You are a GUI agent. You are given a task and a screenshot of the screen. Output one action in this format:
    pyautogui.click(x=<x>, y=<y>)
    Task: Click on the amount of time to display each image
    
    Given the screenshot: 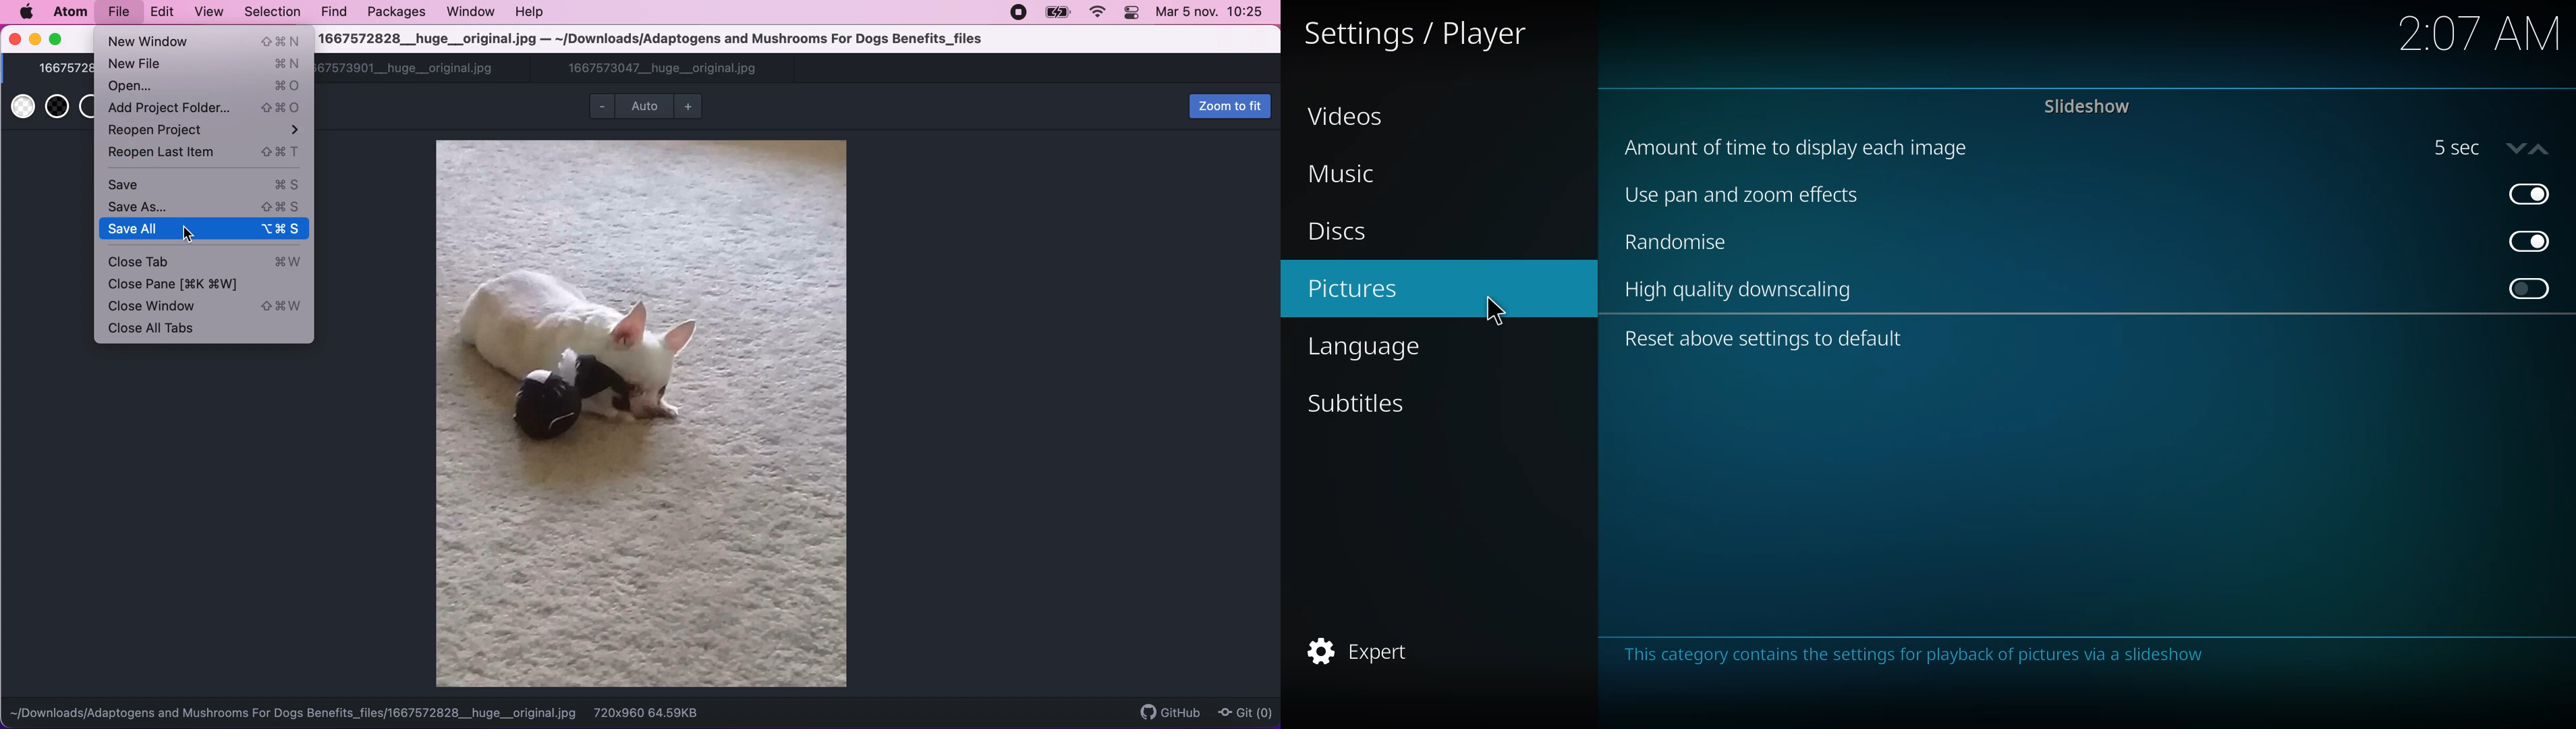 What is the action you would take?
    pyautogui.click(x=1803, y=147)
    